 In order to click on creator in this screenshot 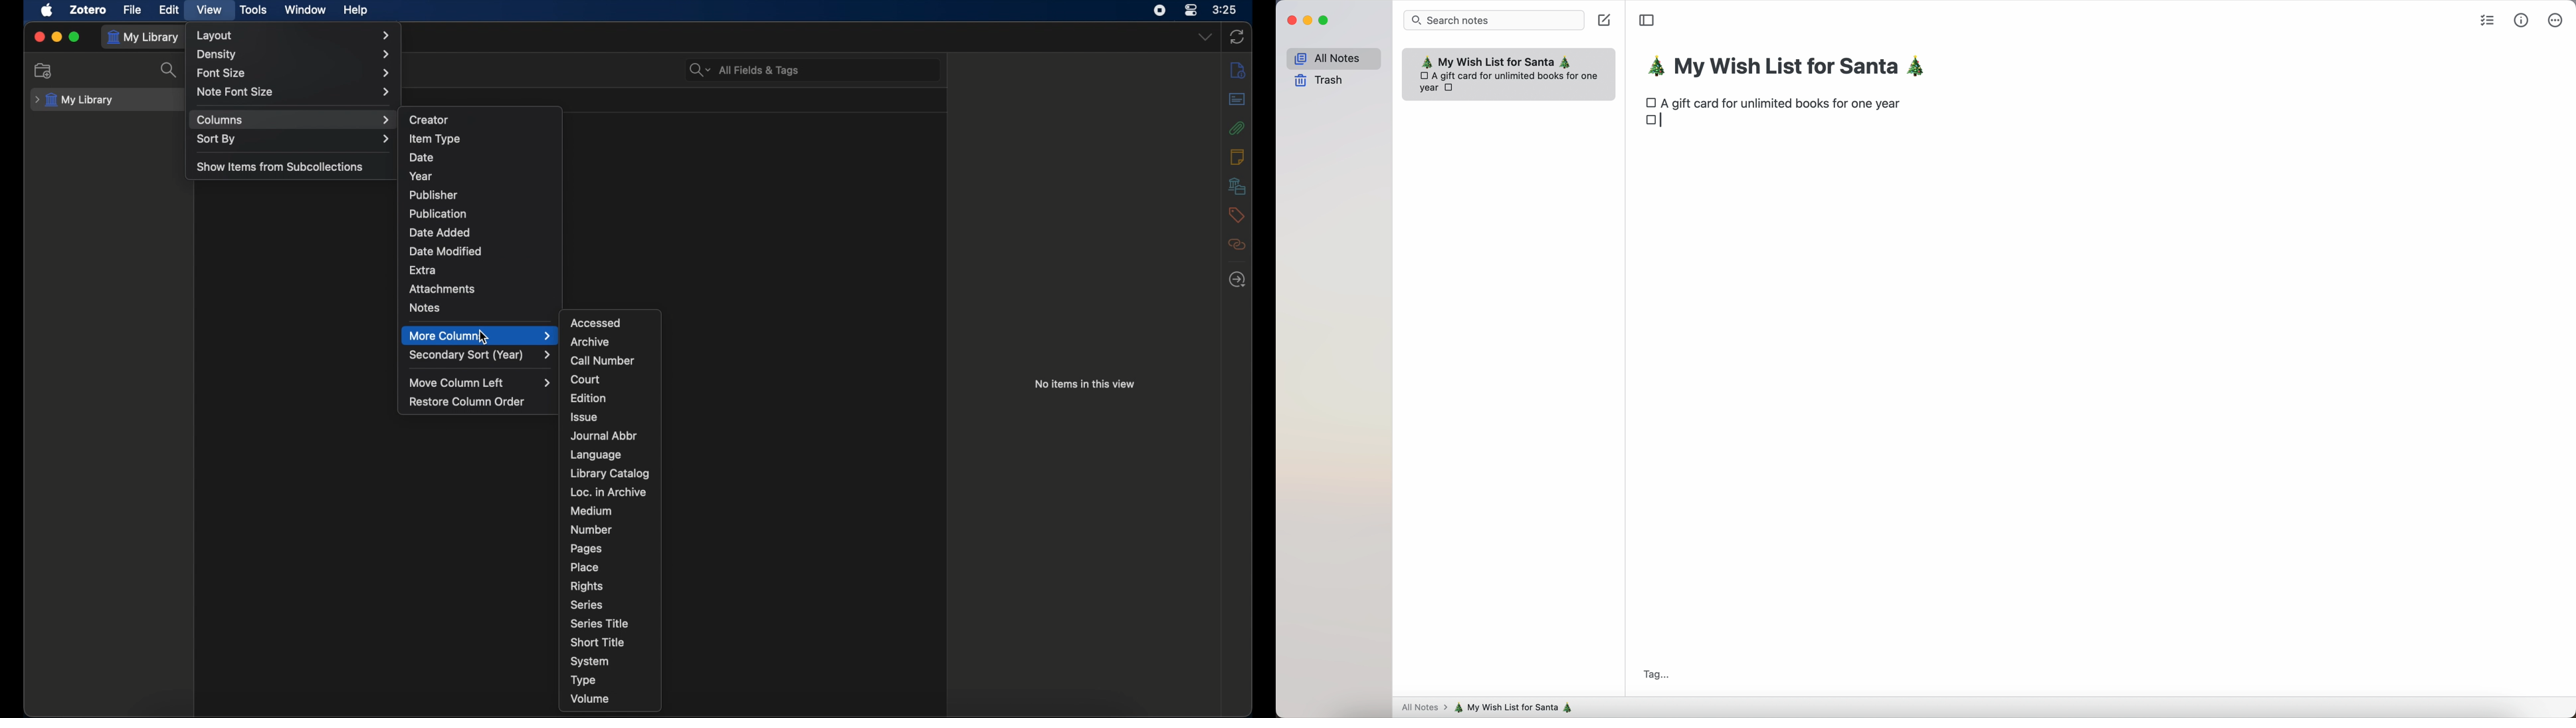, I will do `click(429, 120)`.